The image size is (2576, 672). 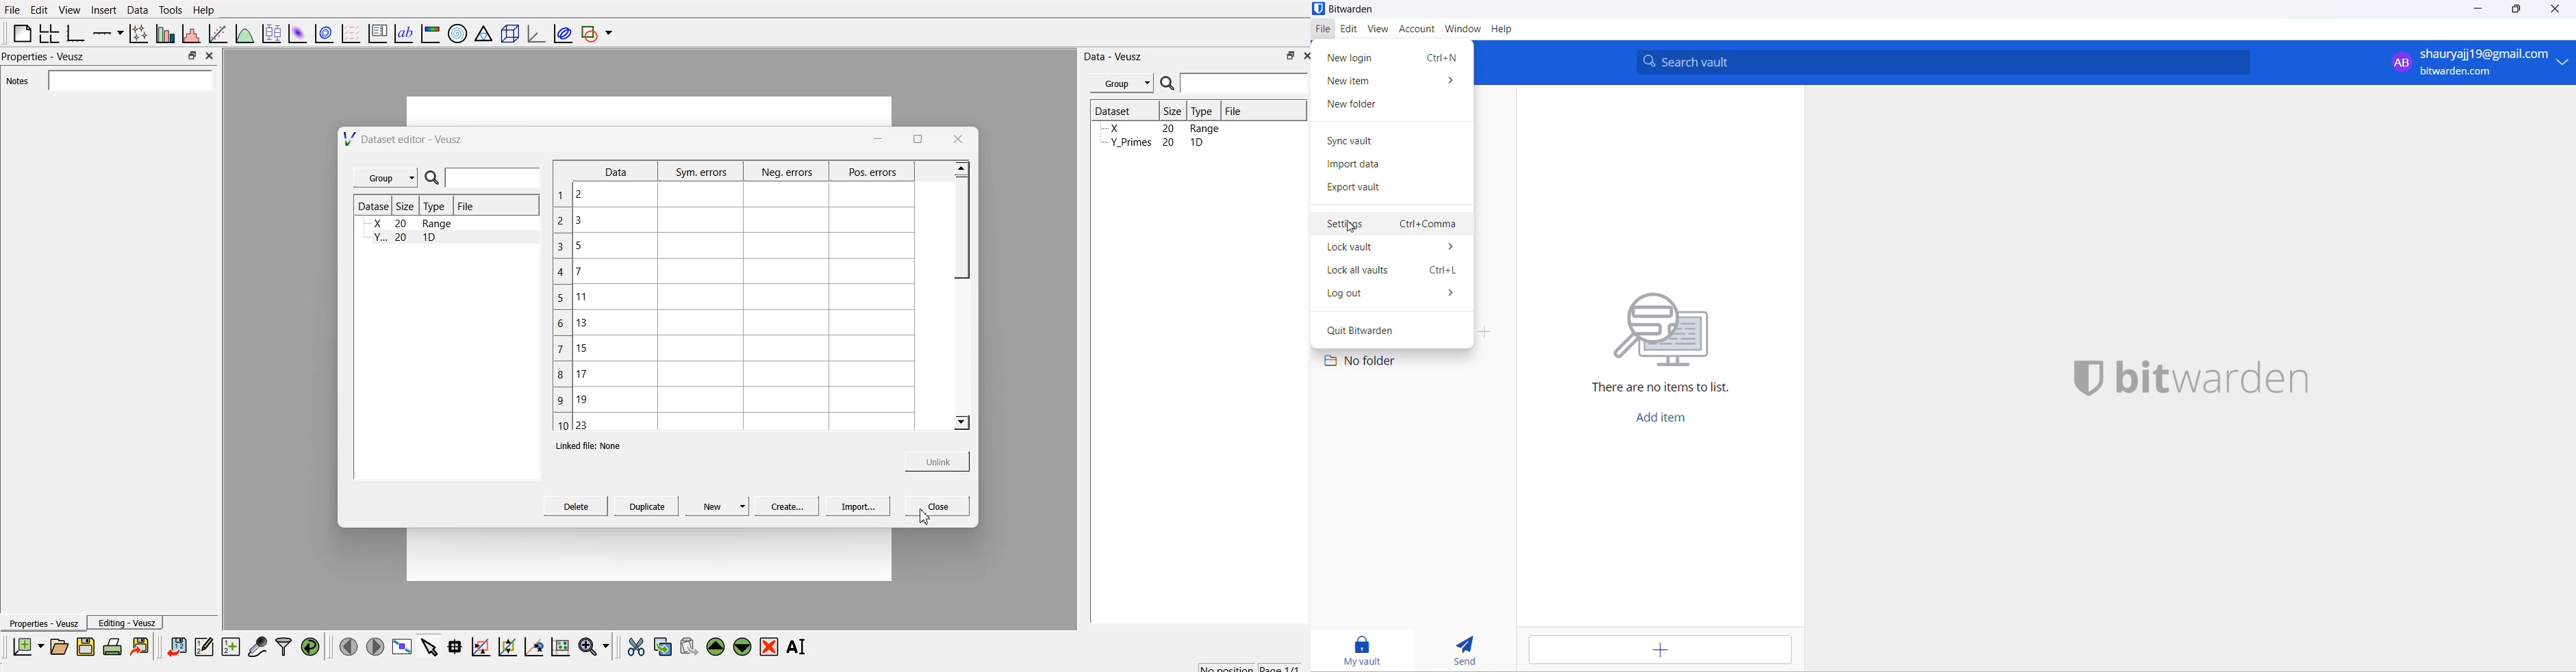 What do you see at coordinates (1233, 109) in the screenshot?
I see `File` at bounding box center [1233, 109].